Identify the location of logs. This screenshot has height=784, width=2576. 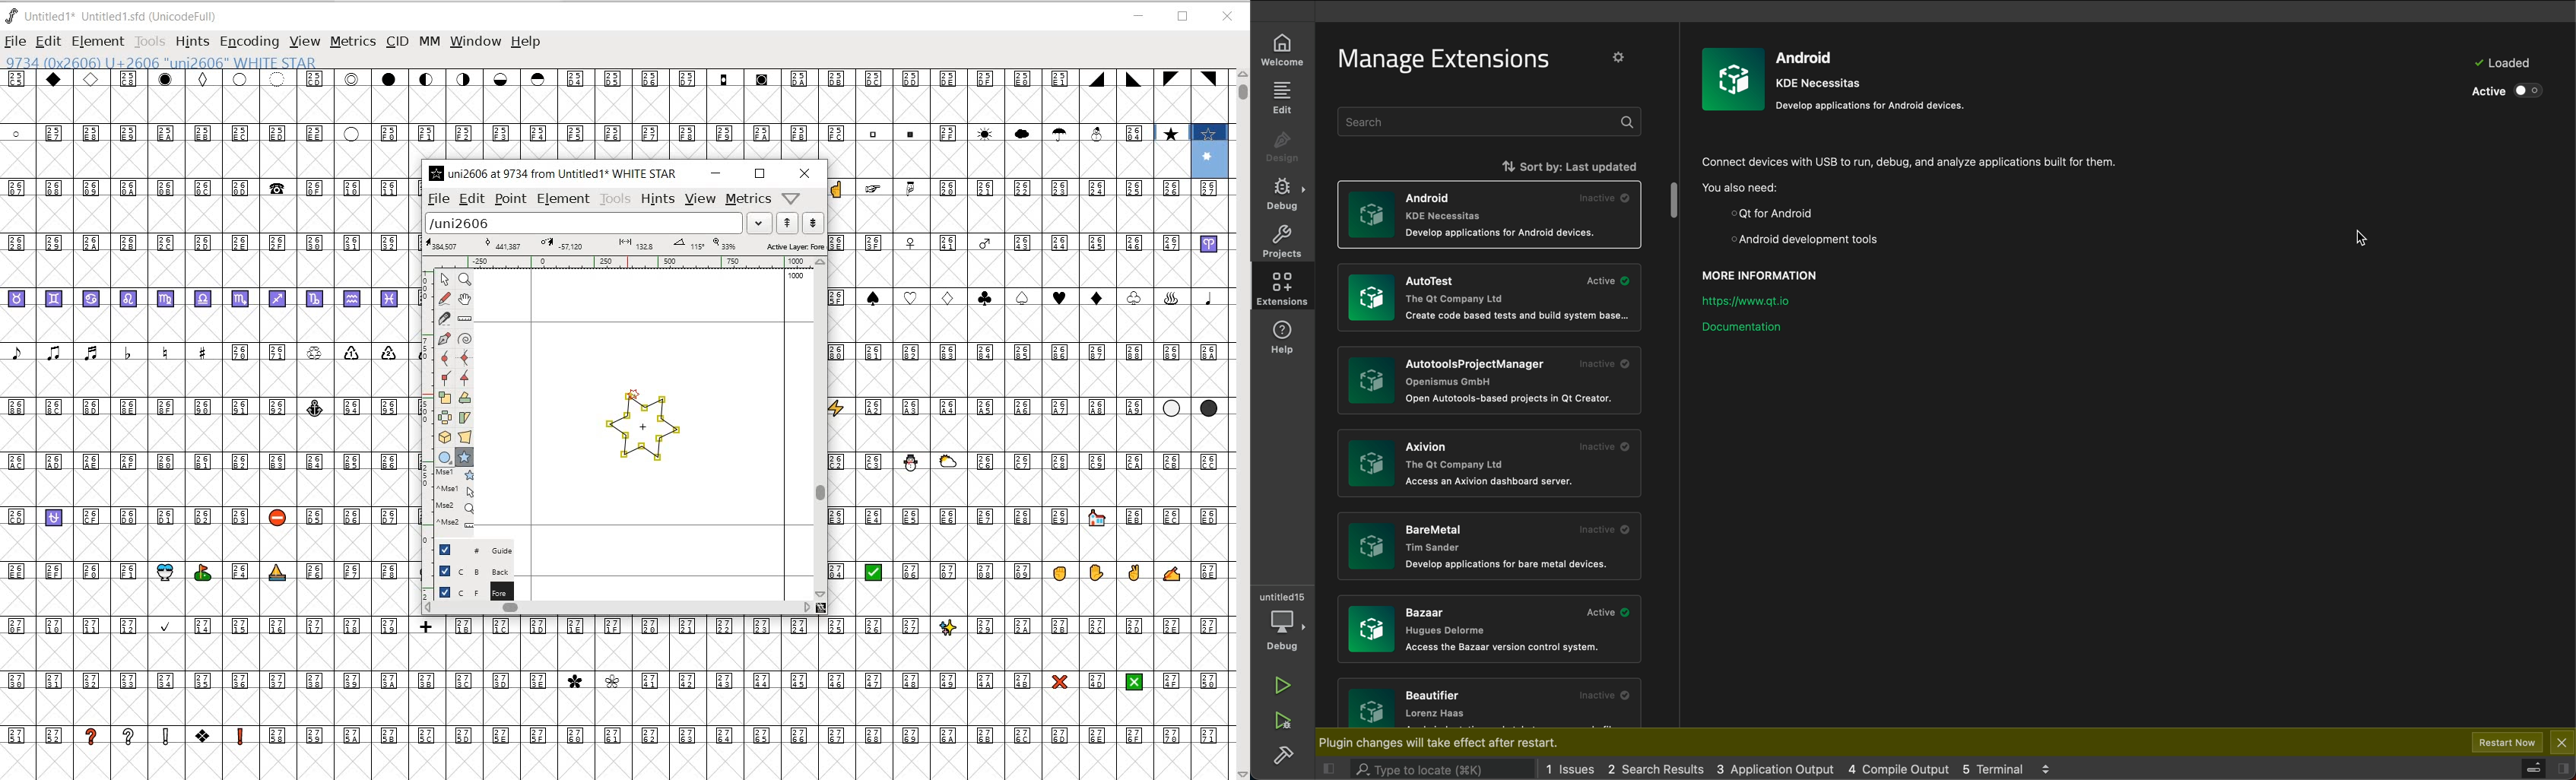
(1574, 767).